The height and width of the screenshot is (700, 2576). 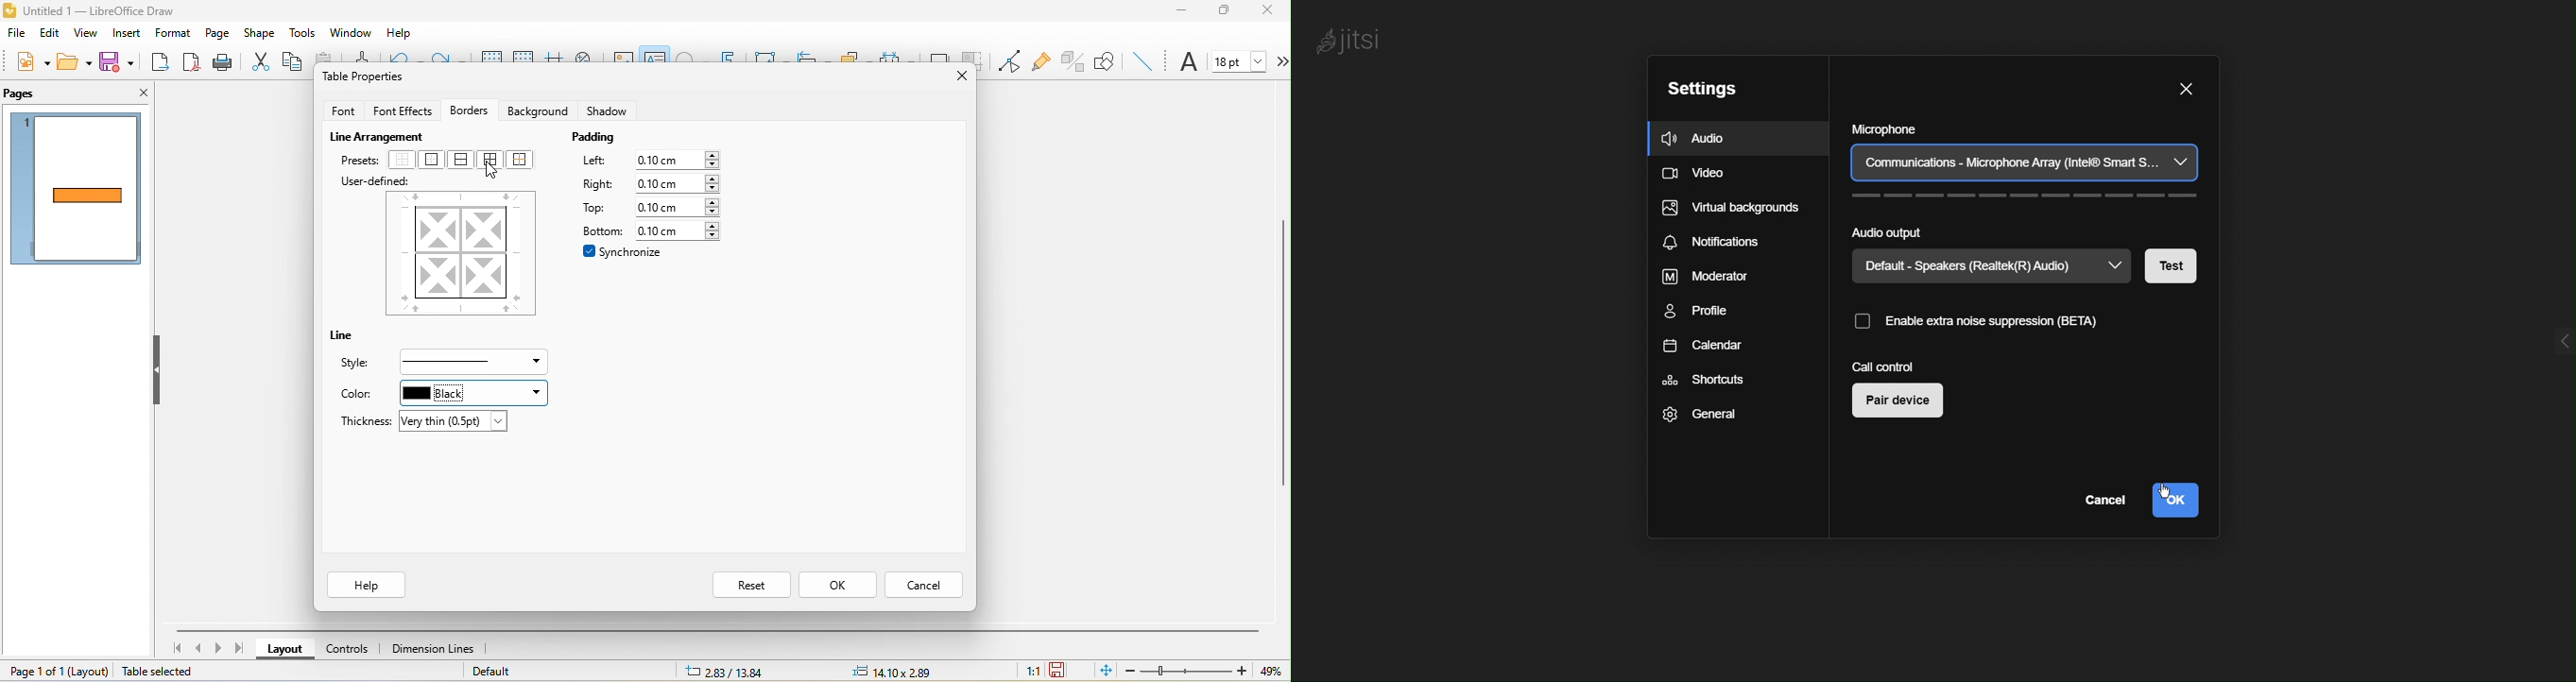 What do you see at coordinates (895, 670) in the screenshot?
I see `14.10x2.89` at bounding box center [895, 670].